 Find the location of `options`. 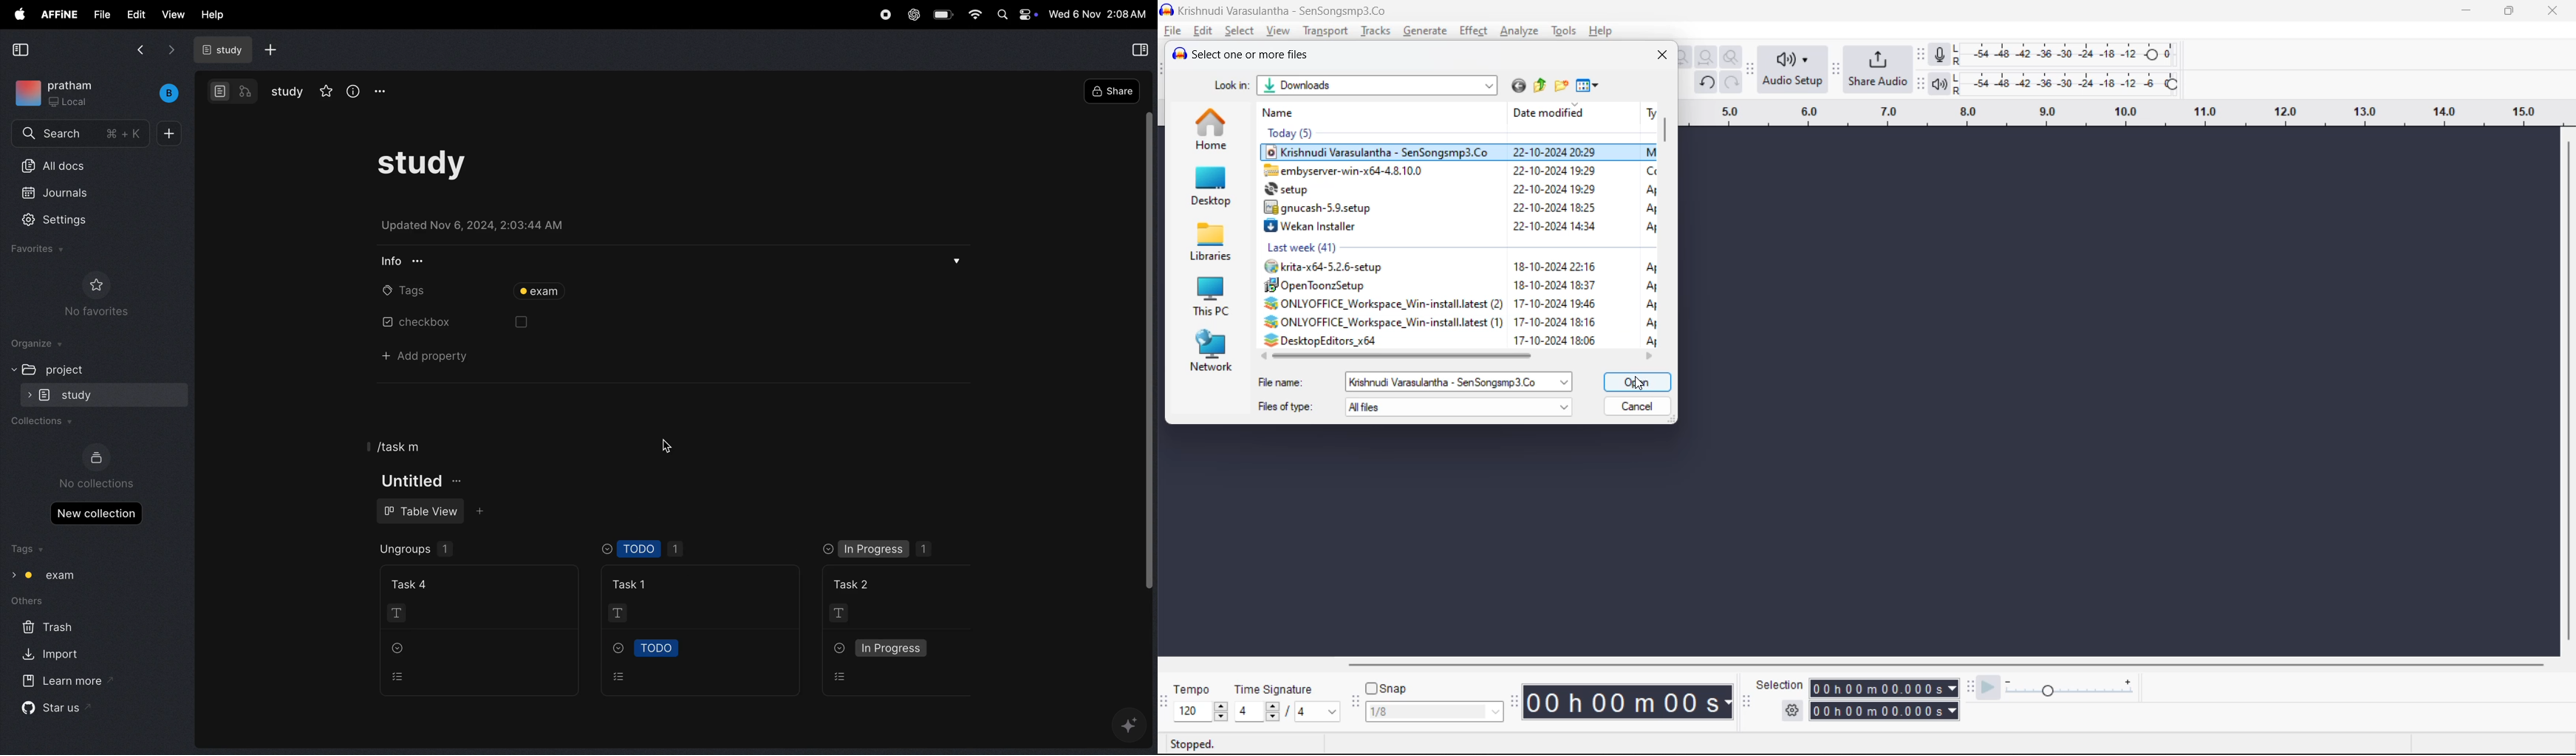

options is located at coordinates (621, 678).